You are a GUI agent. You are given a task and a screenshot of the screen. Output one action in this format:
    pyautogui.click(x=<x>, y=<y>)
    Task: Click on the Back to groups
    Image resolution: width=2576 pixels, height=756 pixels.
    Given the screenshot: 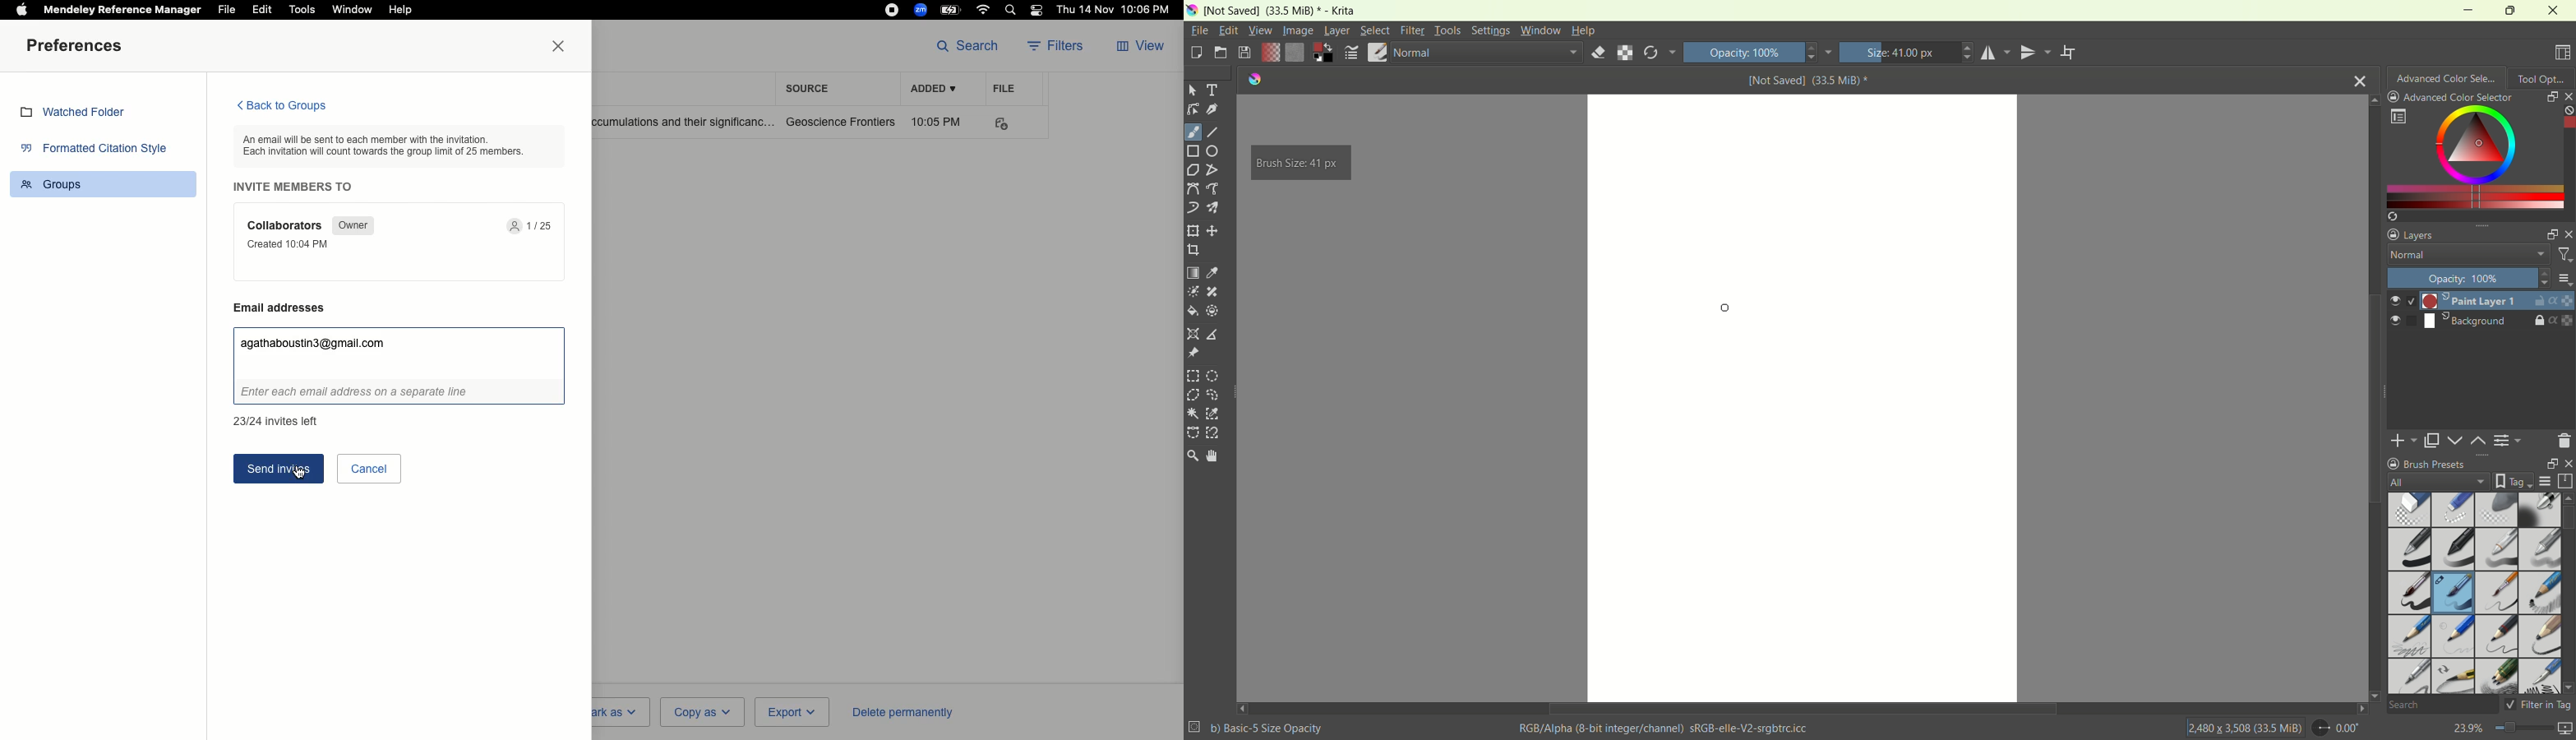 What is the action you would take?
    pyautogui.click(x=280, y=107)
    